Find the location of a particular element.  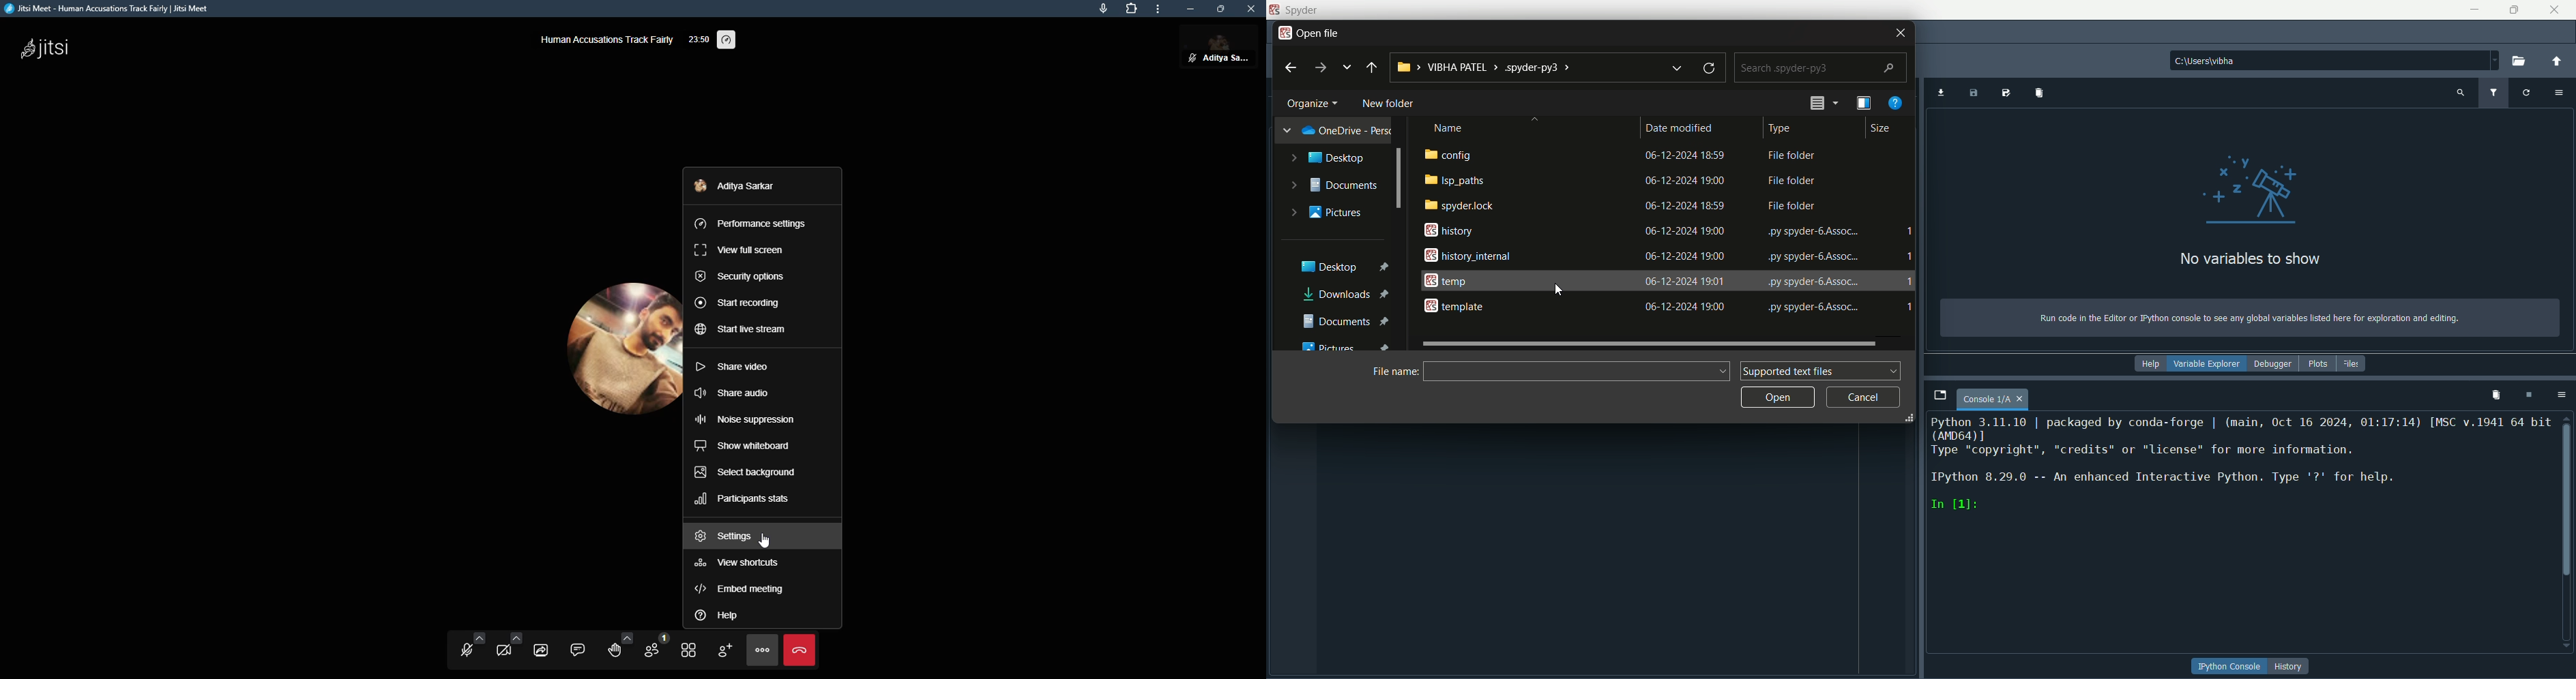

pictures is located at coordinates (1351, 345).